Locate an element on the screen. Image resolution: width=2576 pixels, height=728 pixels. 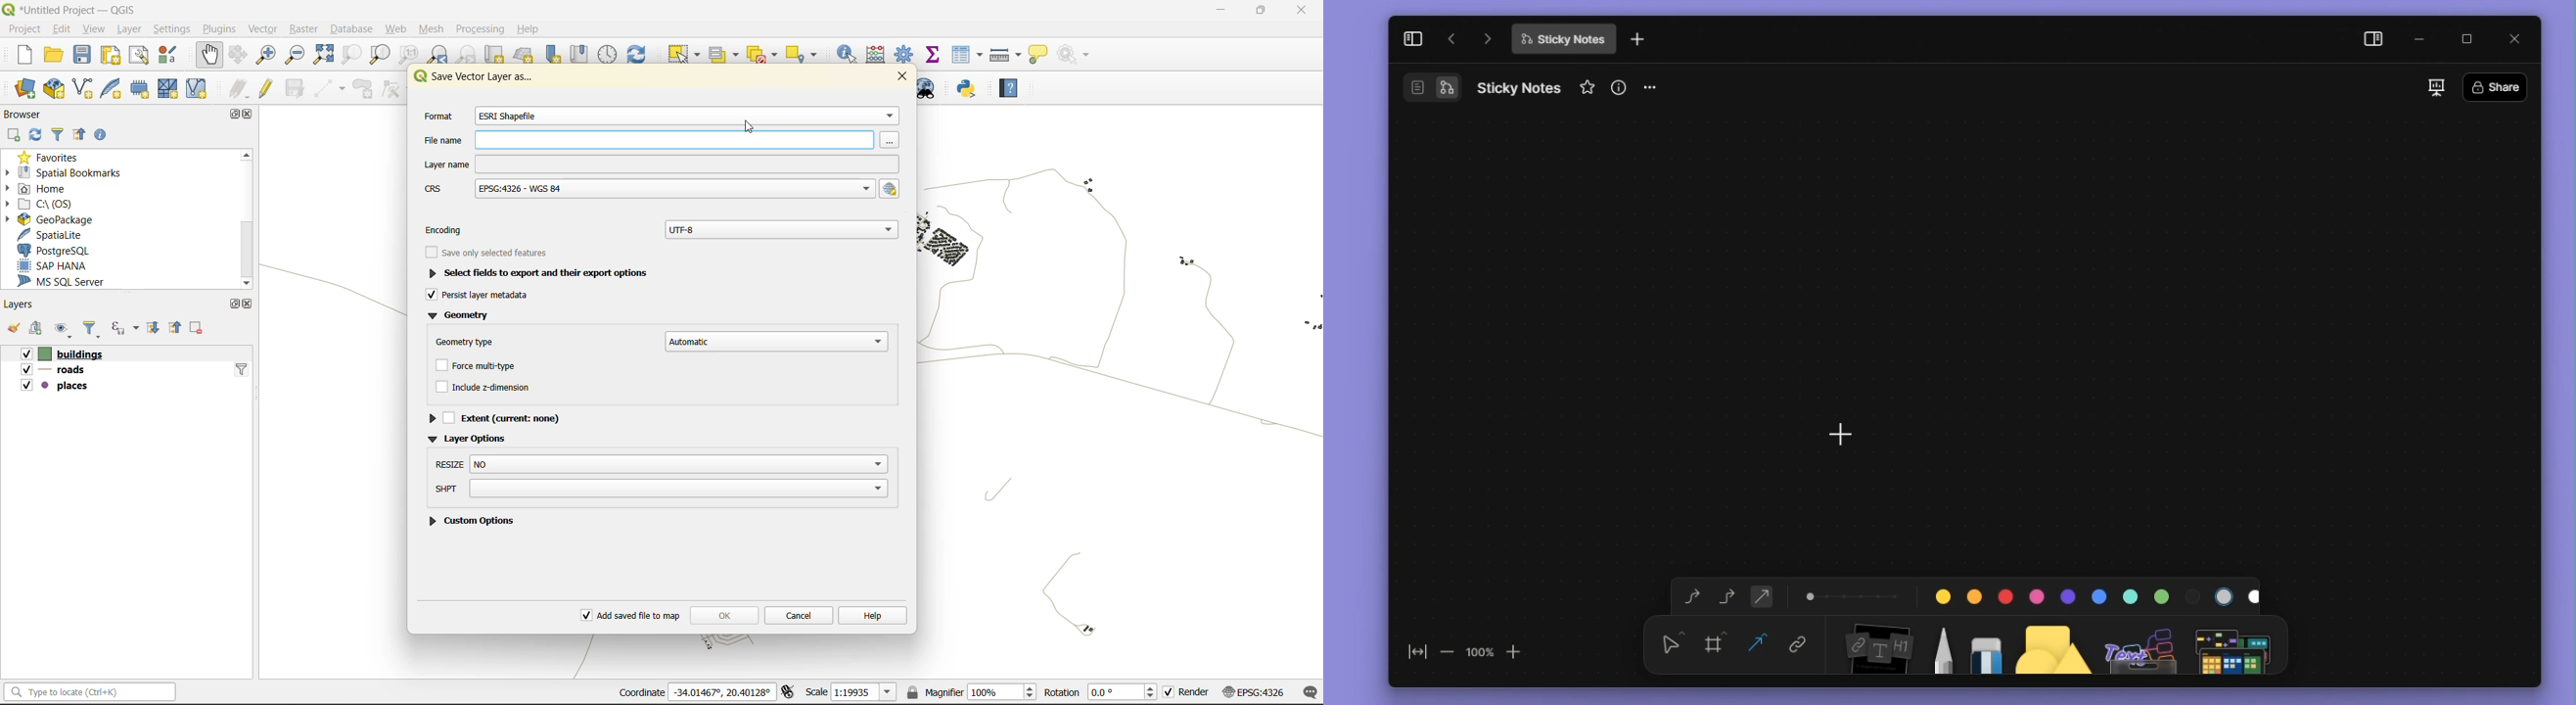
new virtual layer is located at coordinates (195, 89).